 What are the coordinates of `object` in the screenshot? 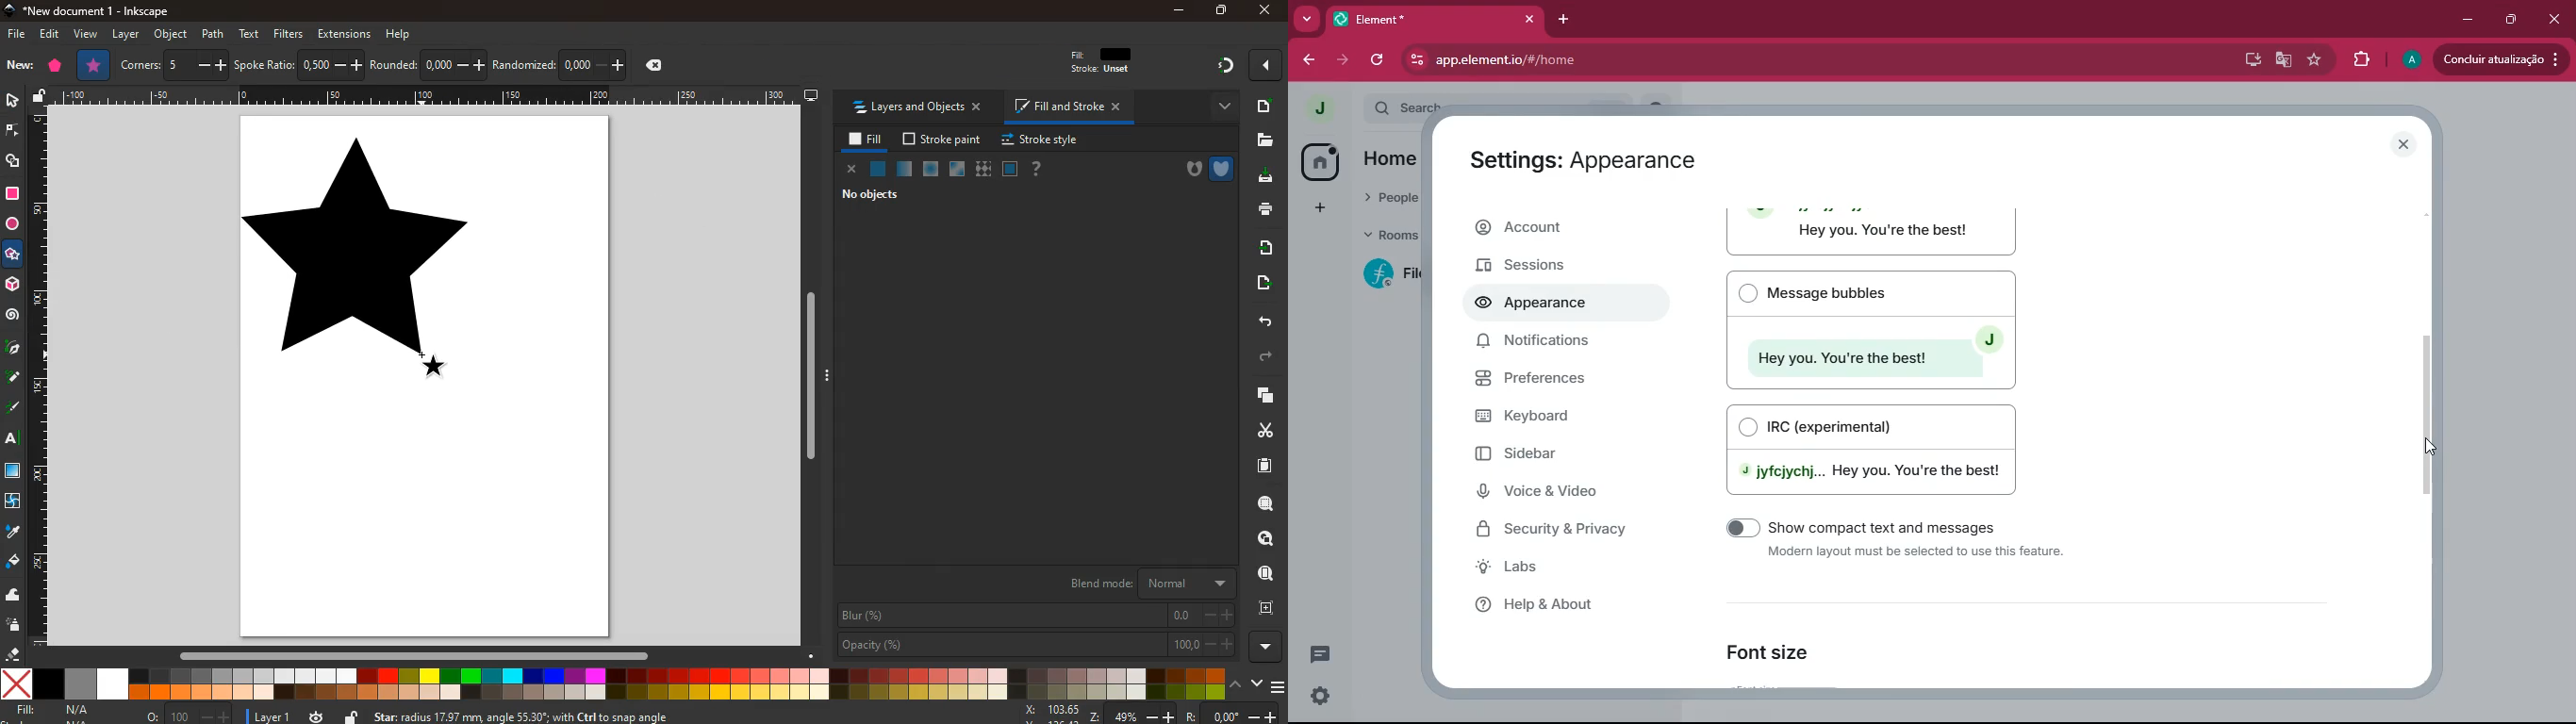 It's located at (170, 34).